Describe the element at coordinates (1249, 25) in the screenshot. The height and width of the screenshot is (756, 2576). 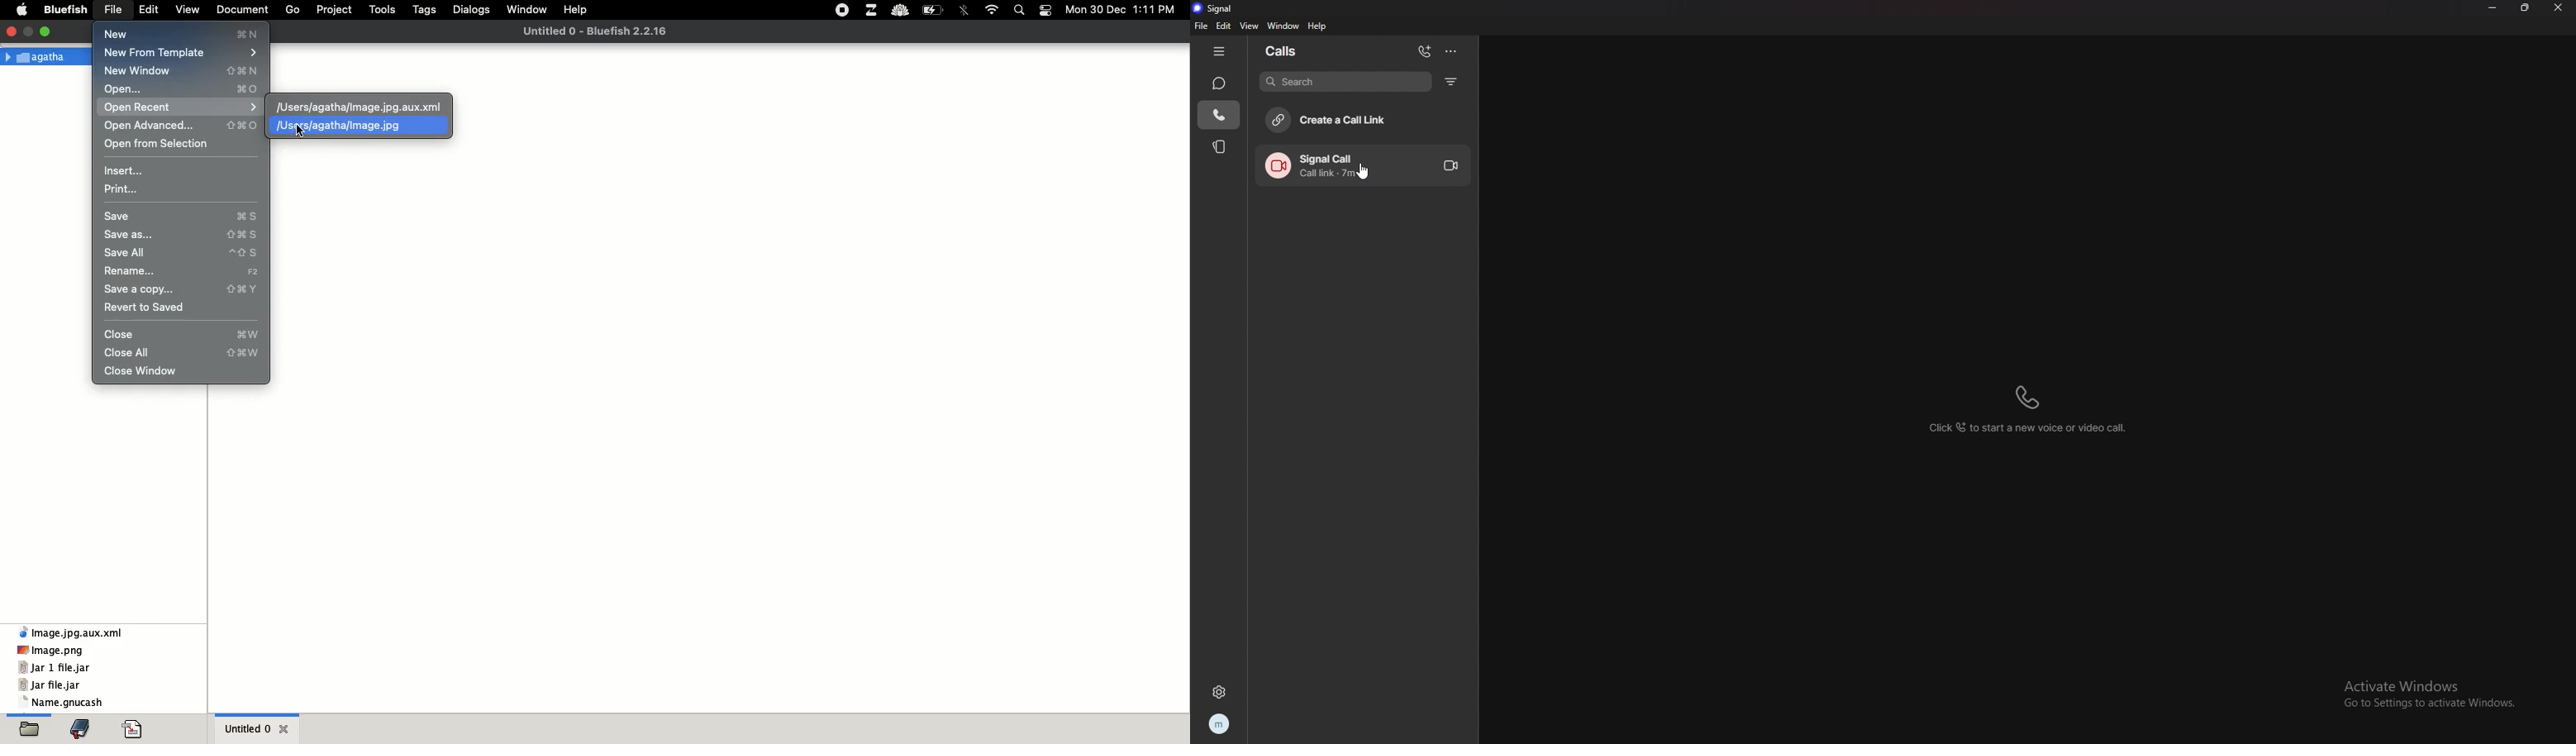
I see `view` at that location.